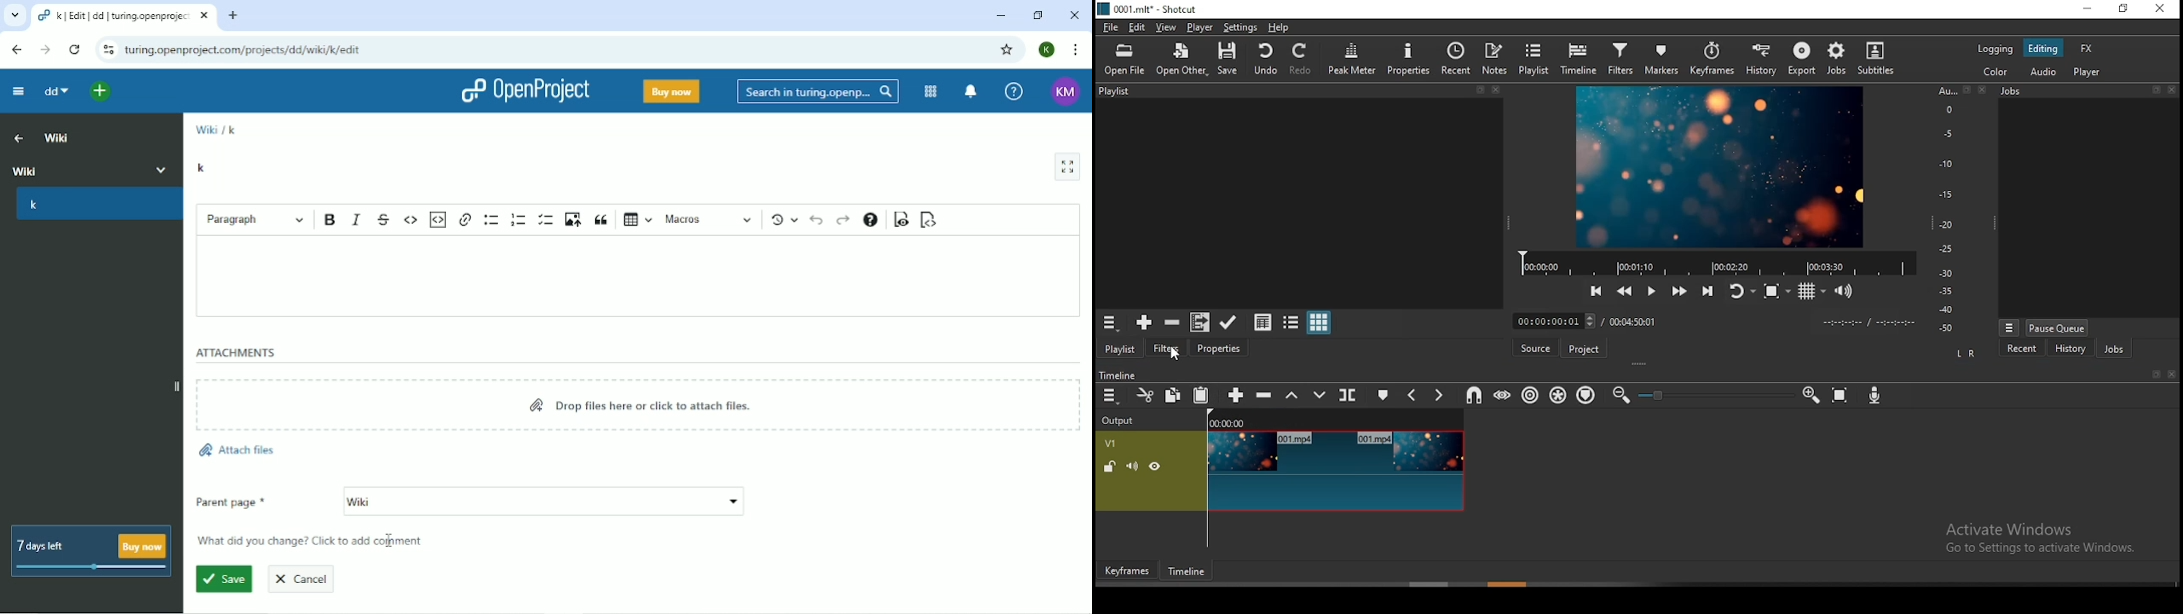 This screenshot has height=616, width=2184. I want to click on view as icons, so click(1320, 322).